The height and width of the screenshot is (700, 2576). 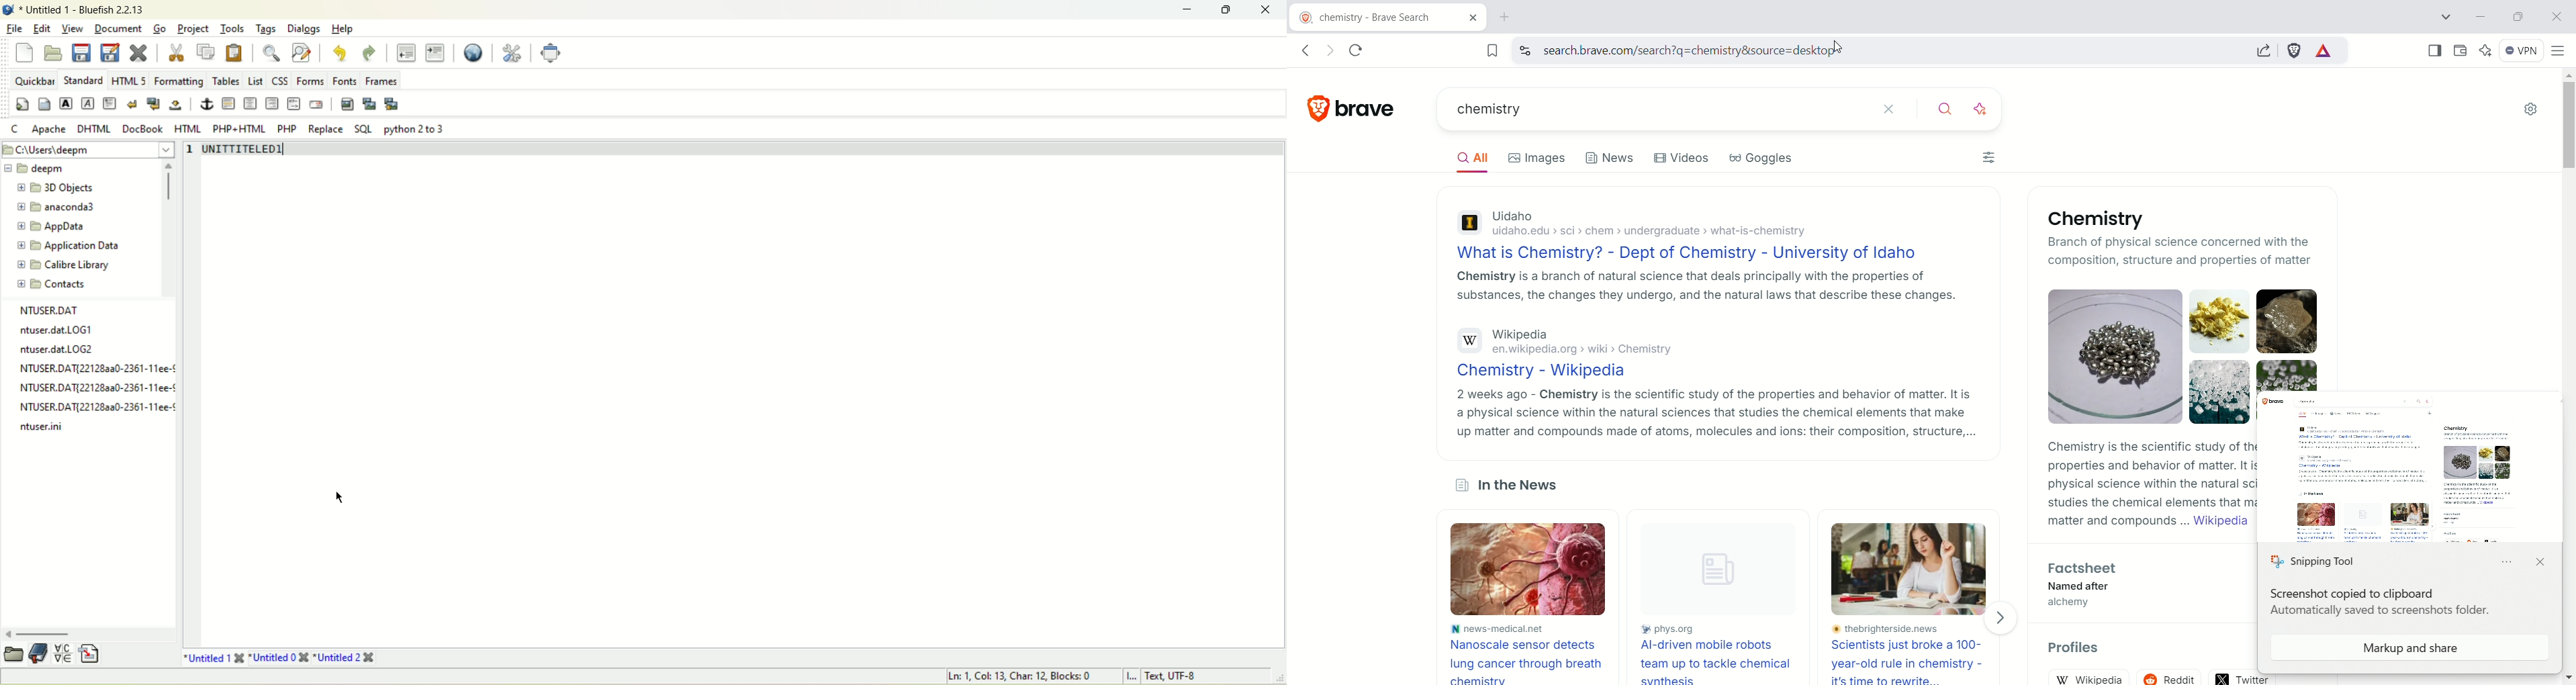 I want to click on preview in browser, so click(x=473, y=53).